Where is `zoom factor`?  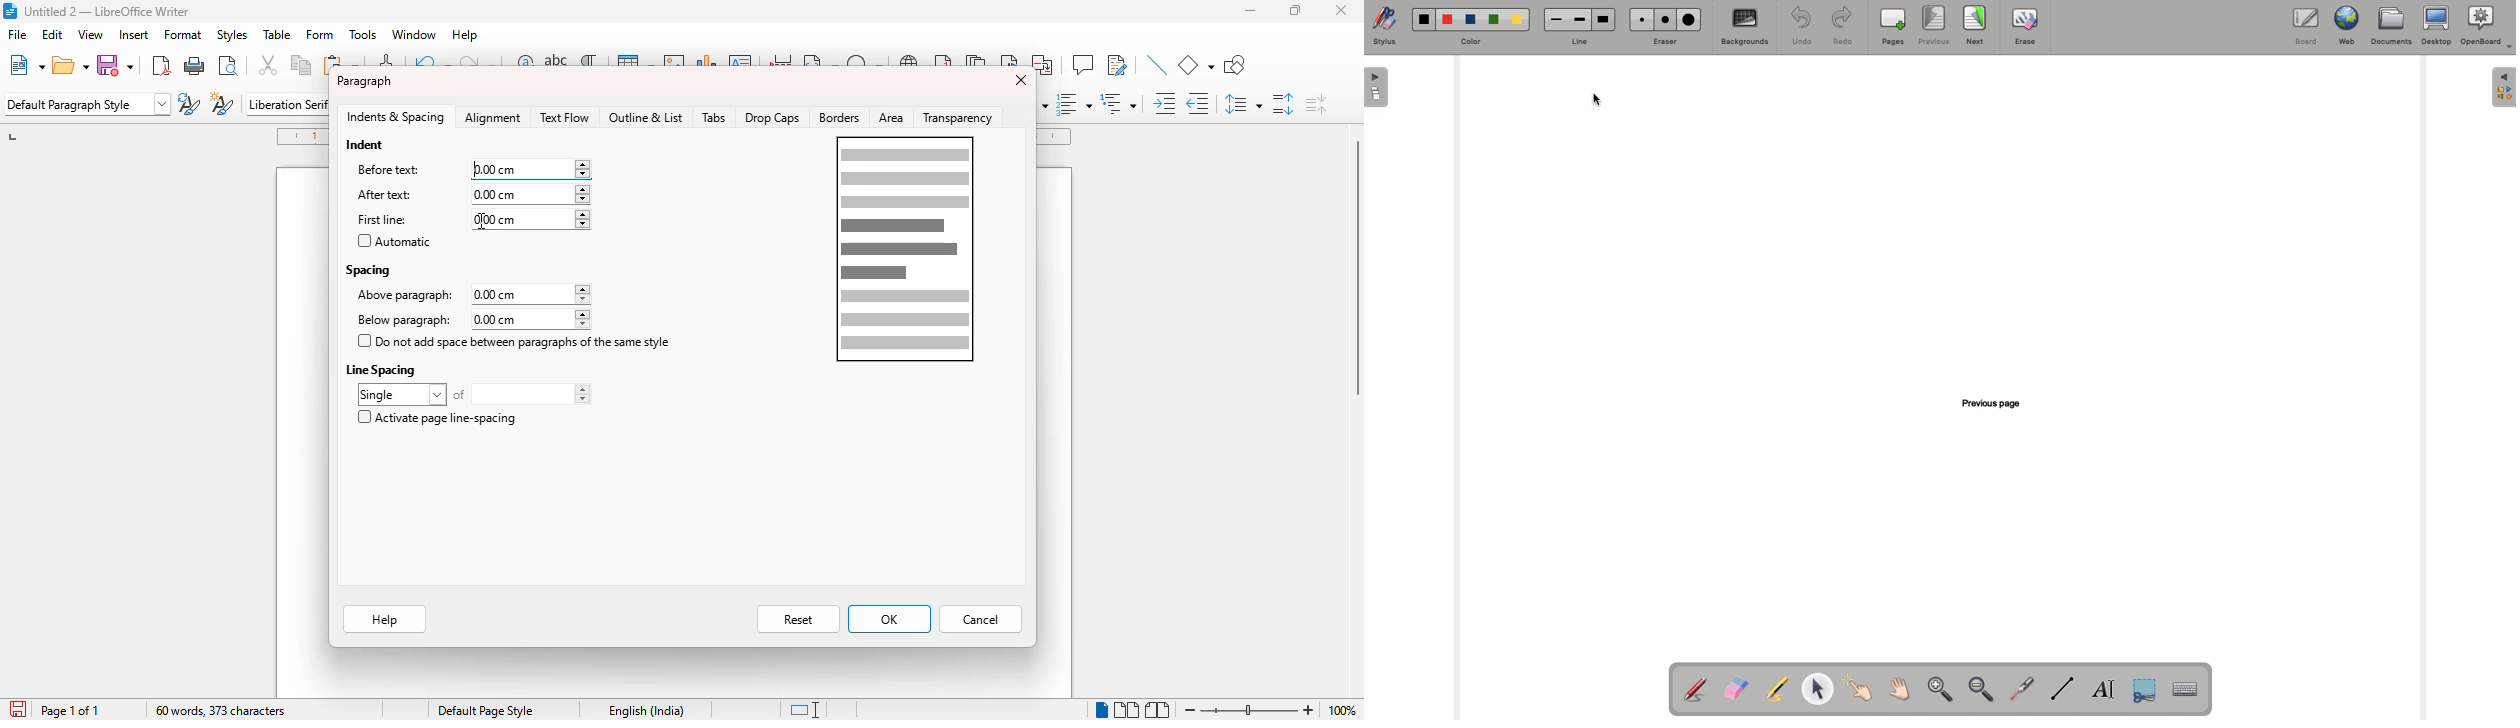 zoom factor is located at coordinates (1342, 710).